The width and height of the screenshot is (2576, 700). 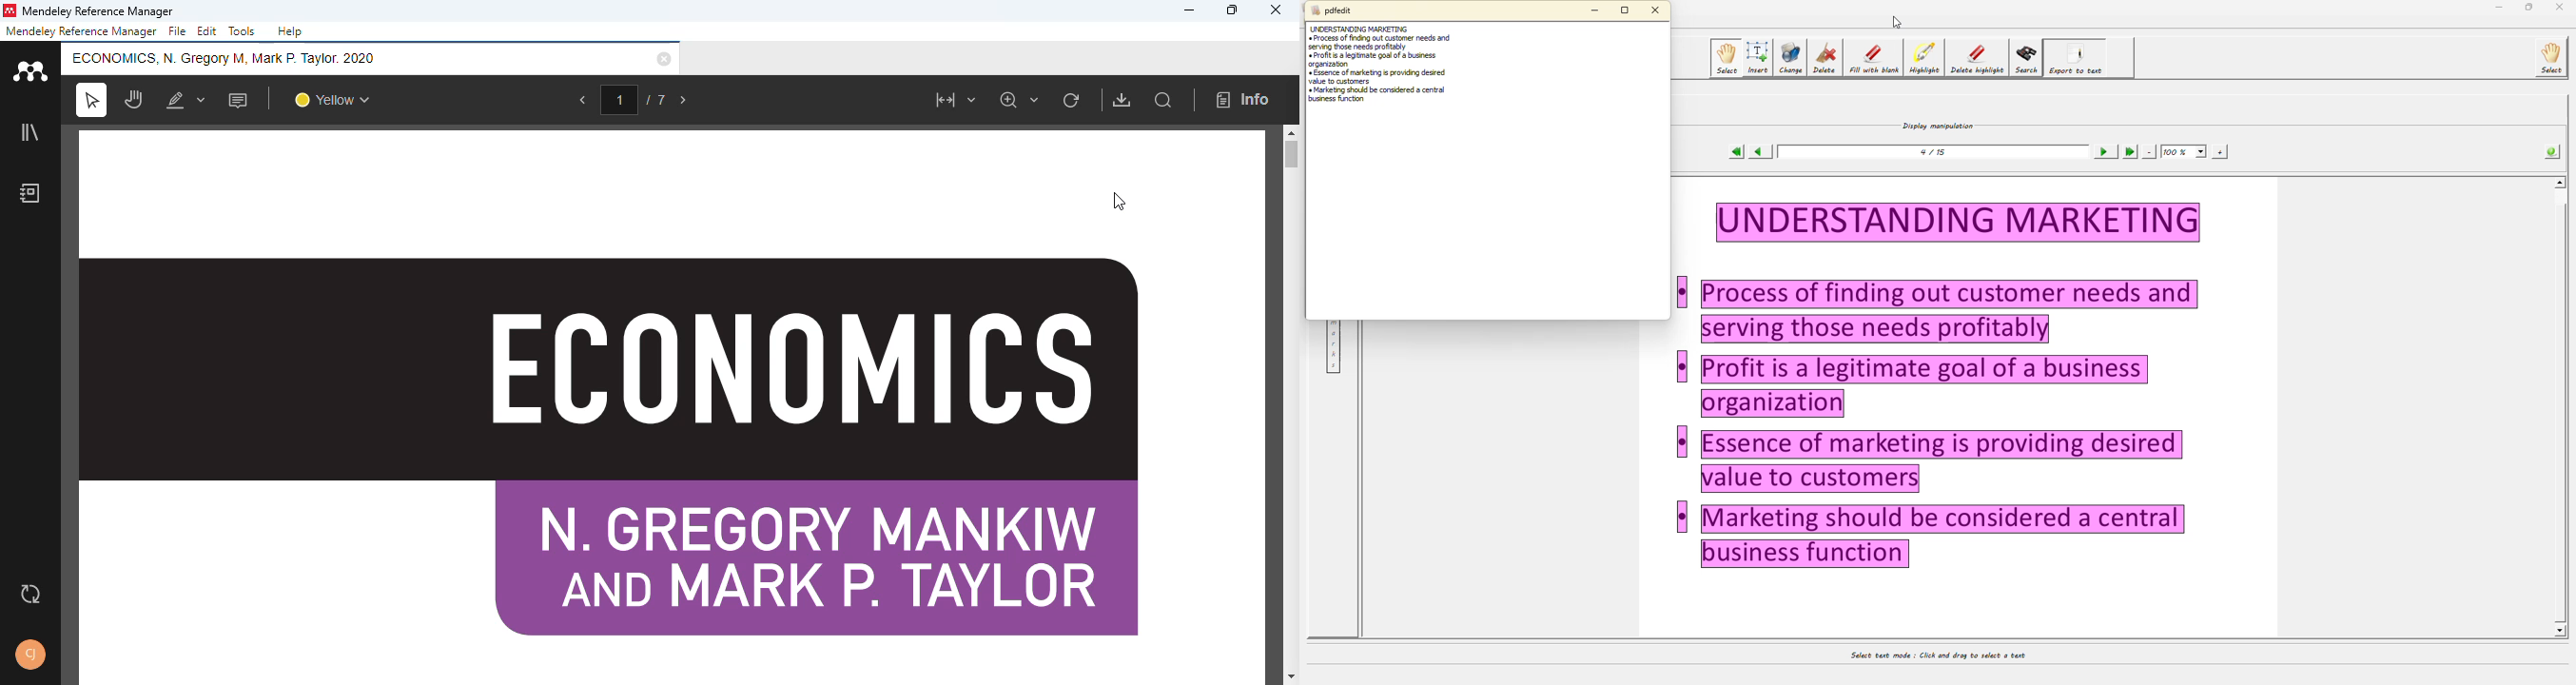 What do you see at coordinates (1290, 157) in the screenshot?
I see `vertical scroll bar` at bounding box center [1290, 157].